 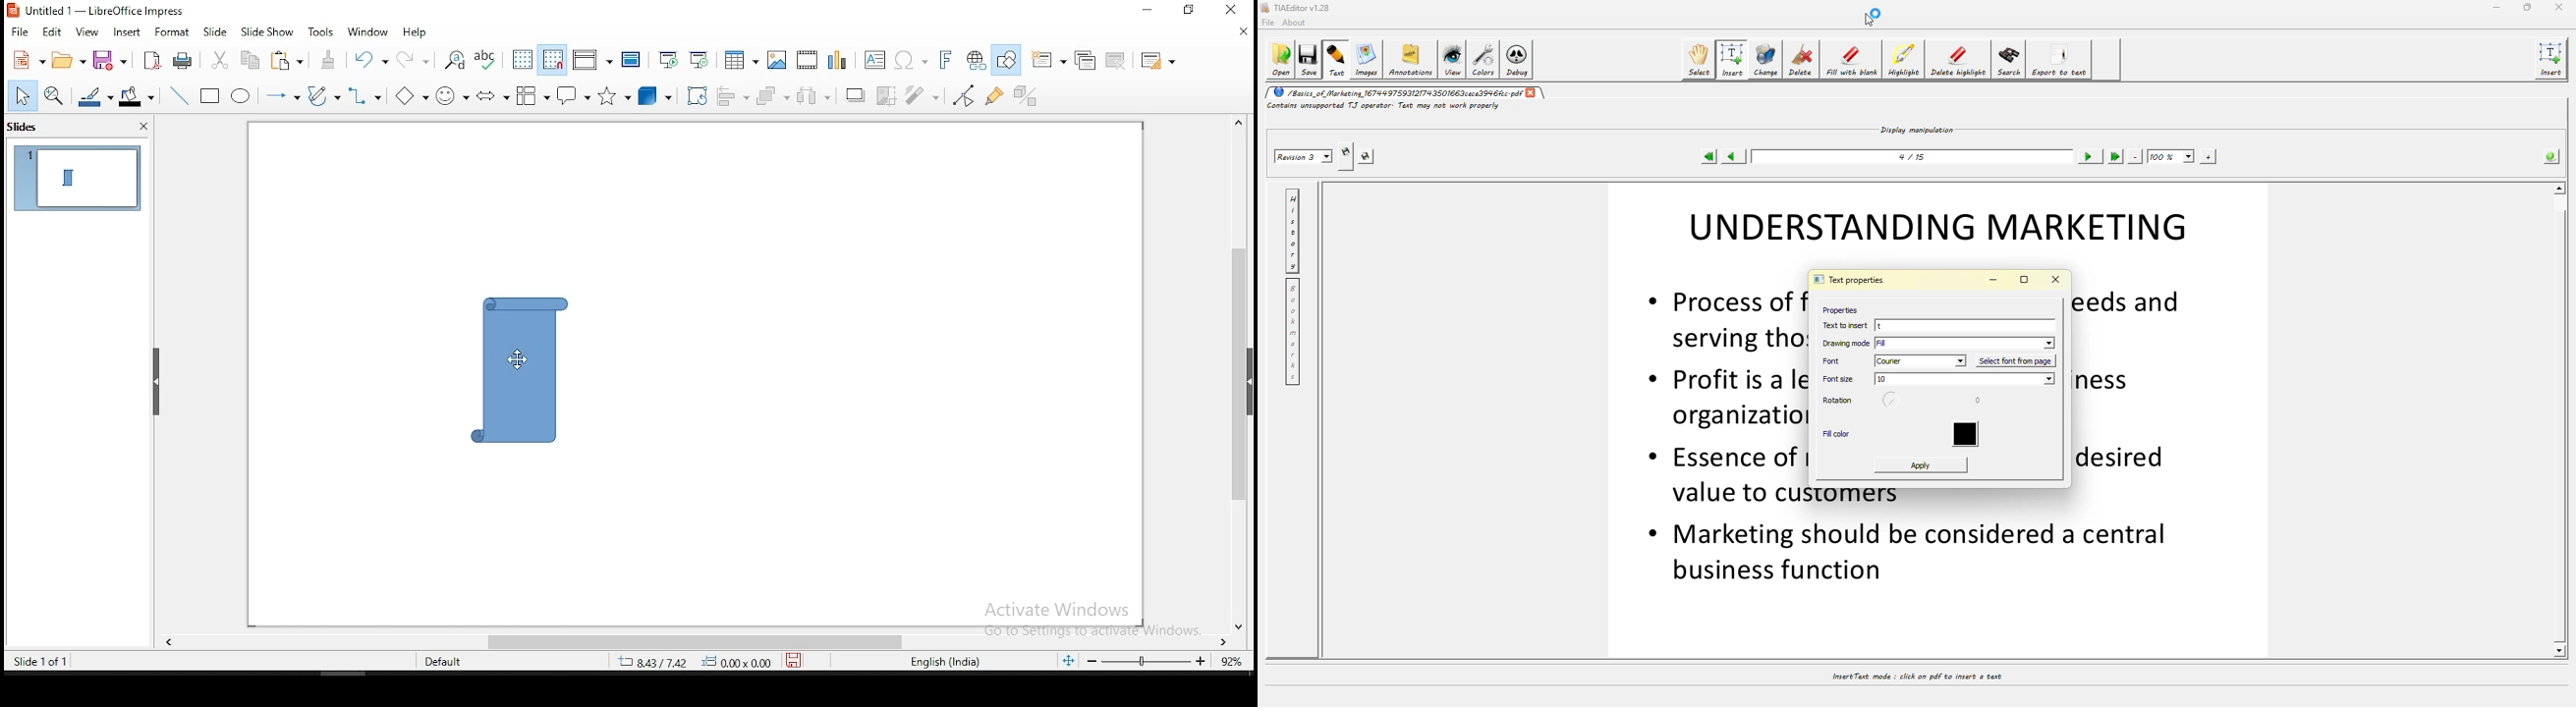 I want to click on font size, so click(x=1840, y=379).